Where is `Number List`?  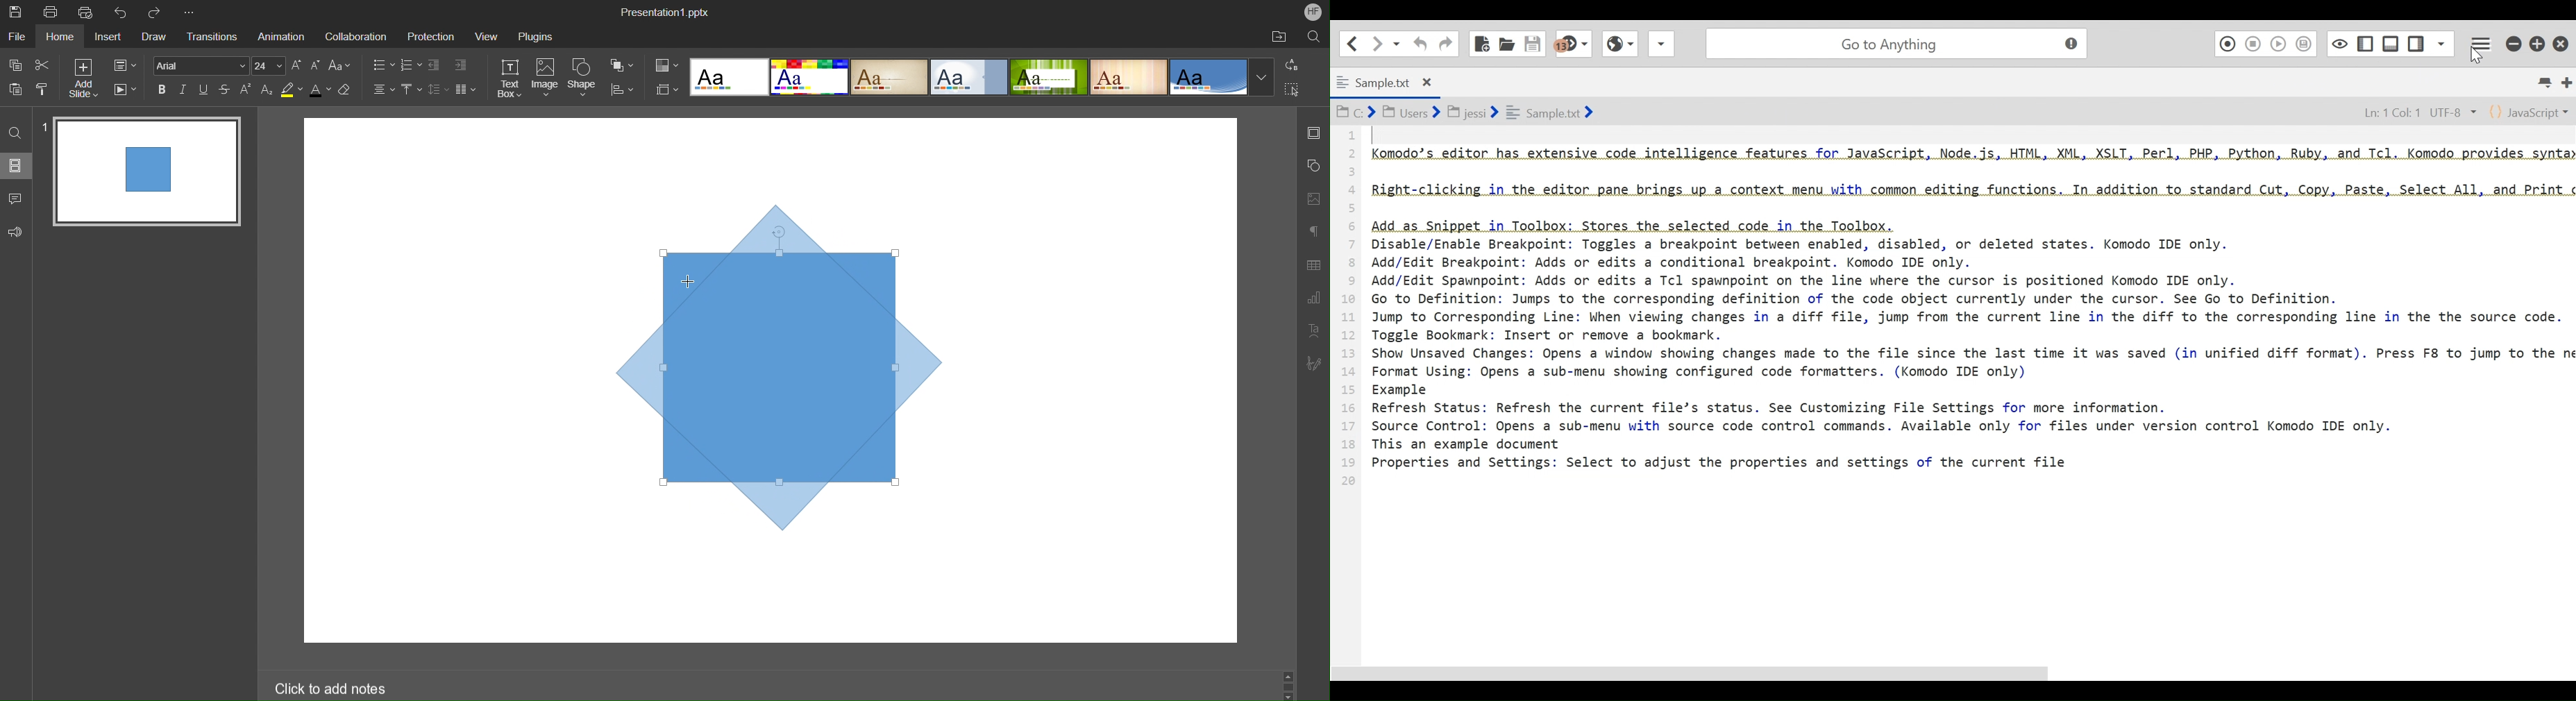 Number List is located at coordinates (412, 65).